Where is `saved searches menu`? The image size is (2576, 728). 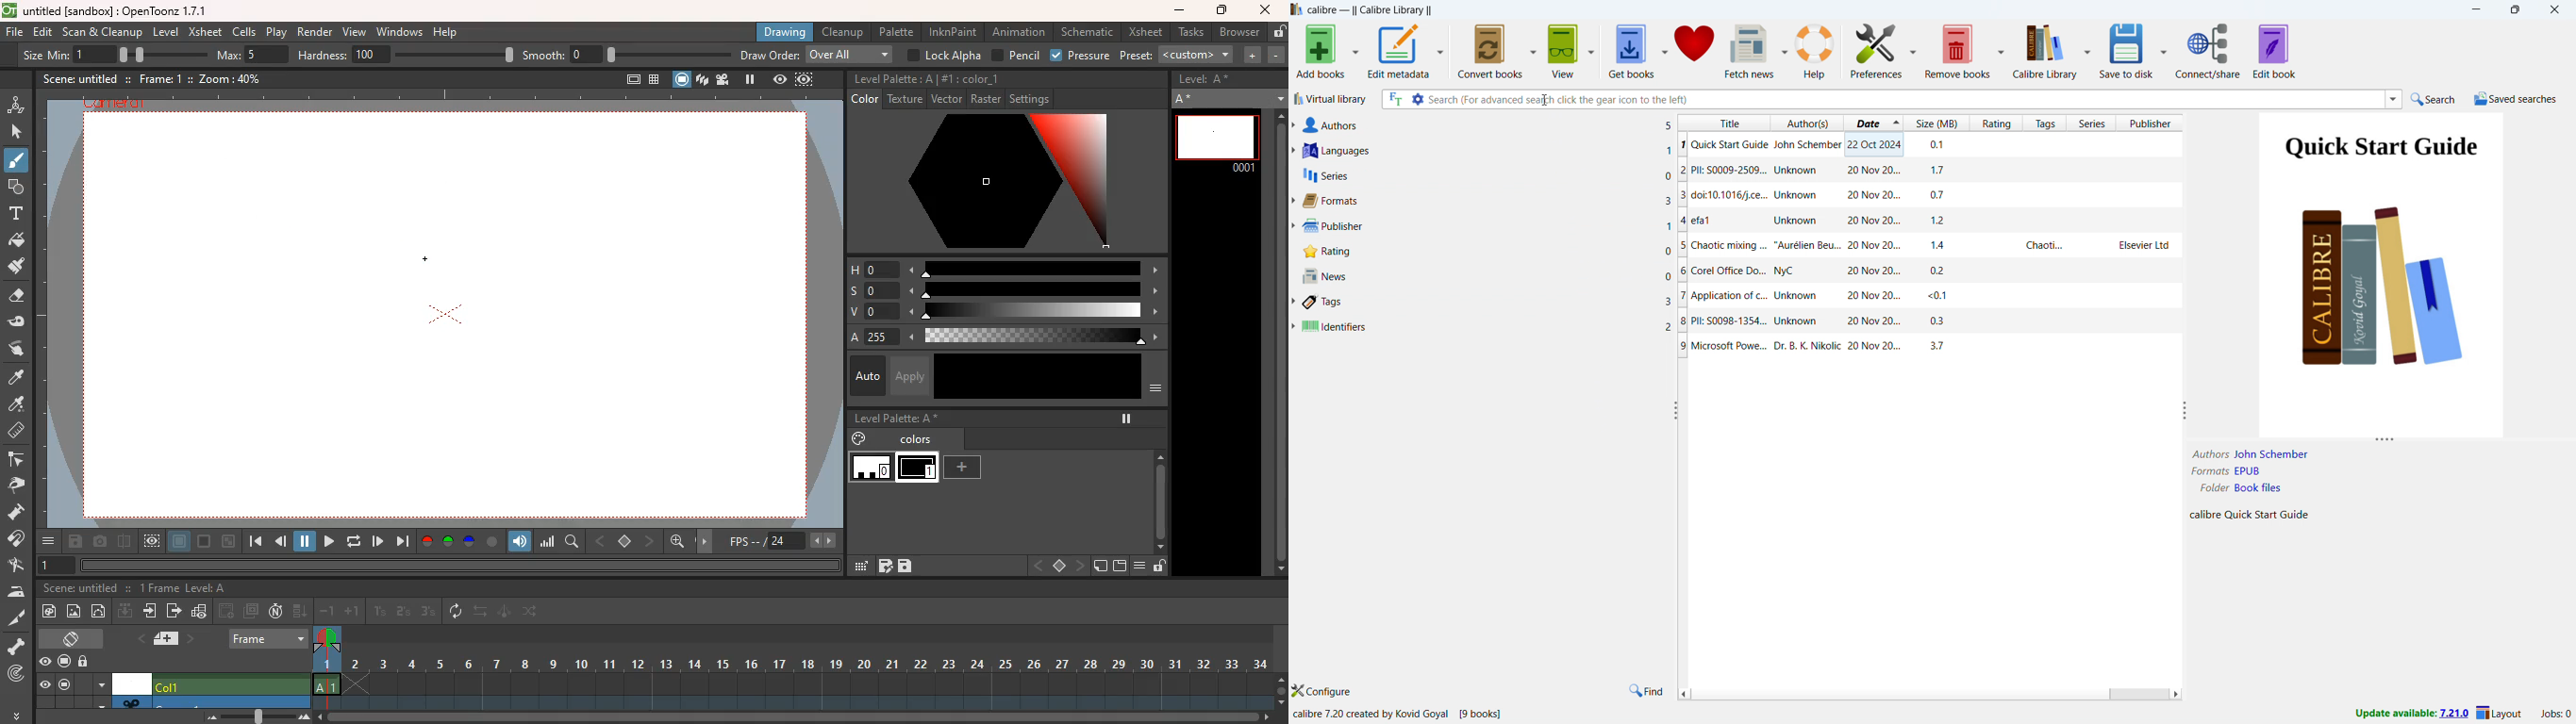 saved searches menu is located at coordinates (2516, 99).